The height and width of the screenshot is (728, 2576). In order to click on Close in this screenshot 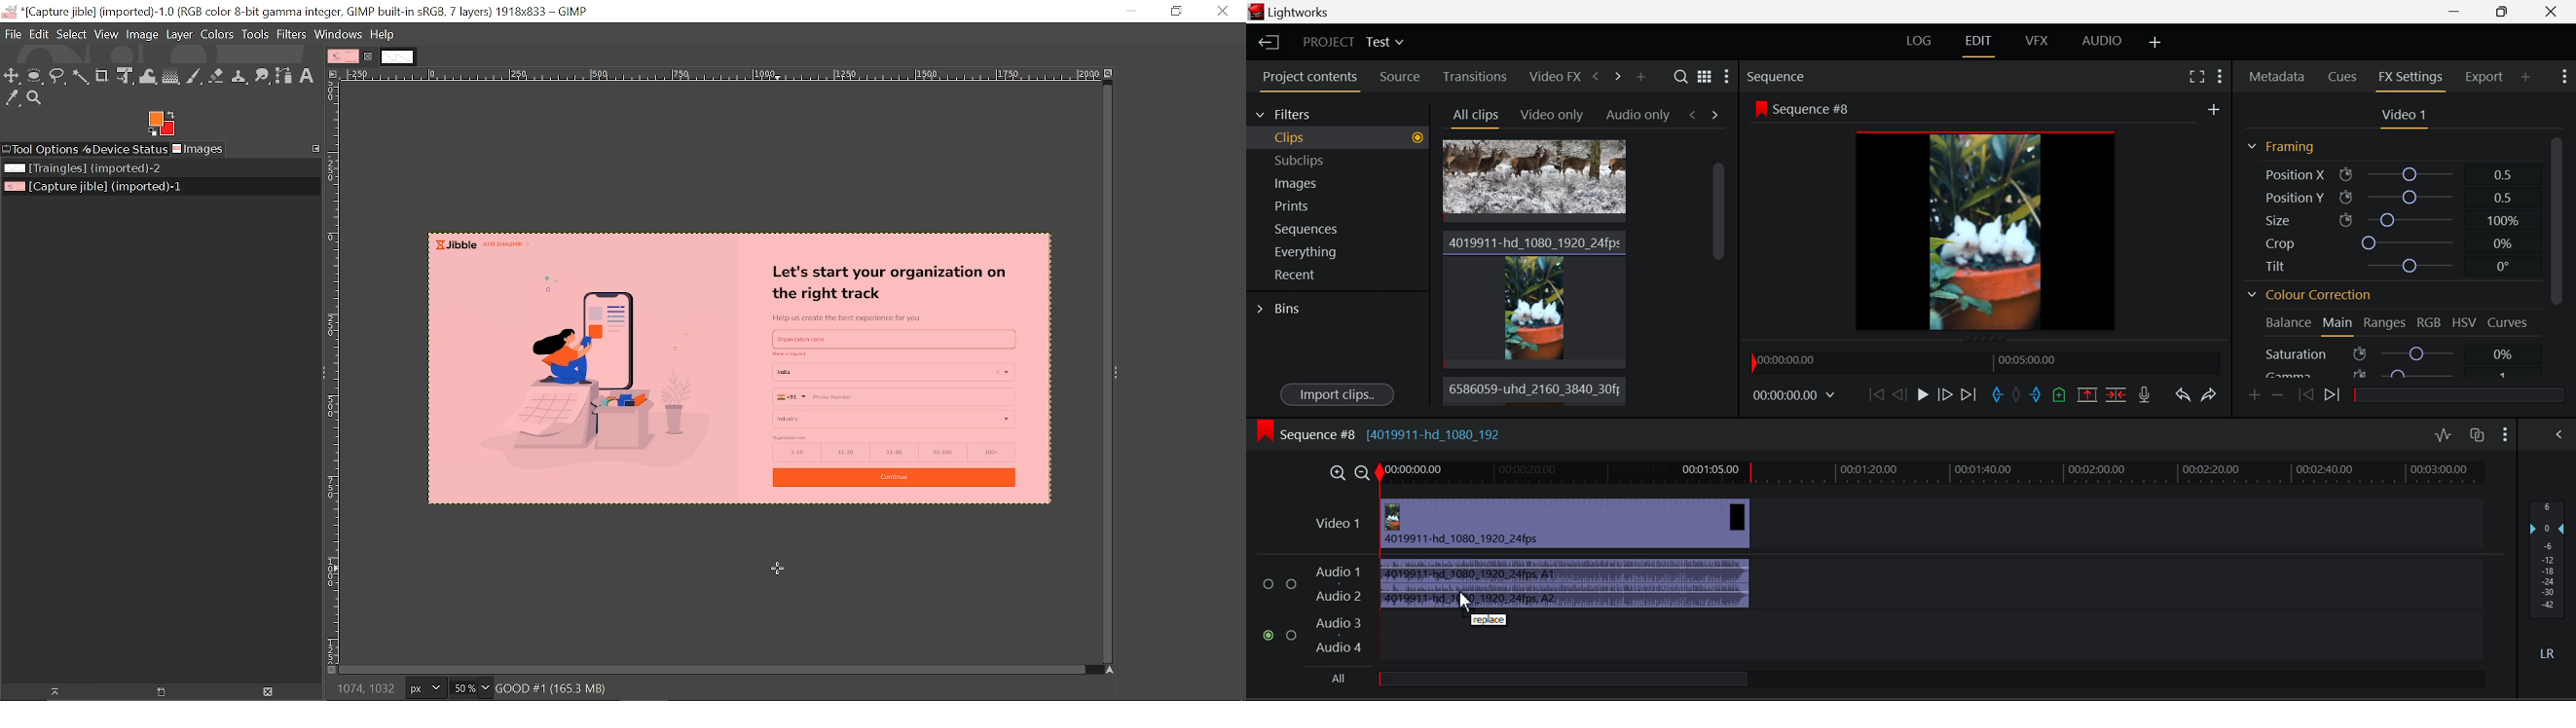, I will do `click(2551, 12)`.